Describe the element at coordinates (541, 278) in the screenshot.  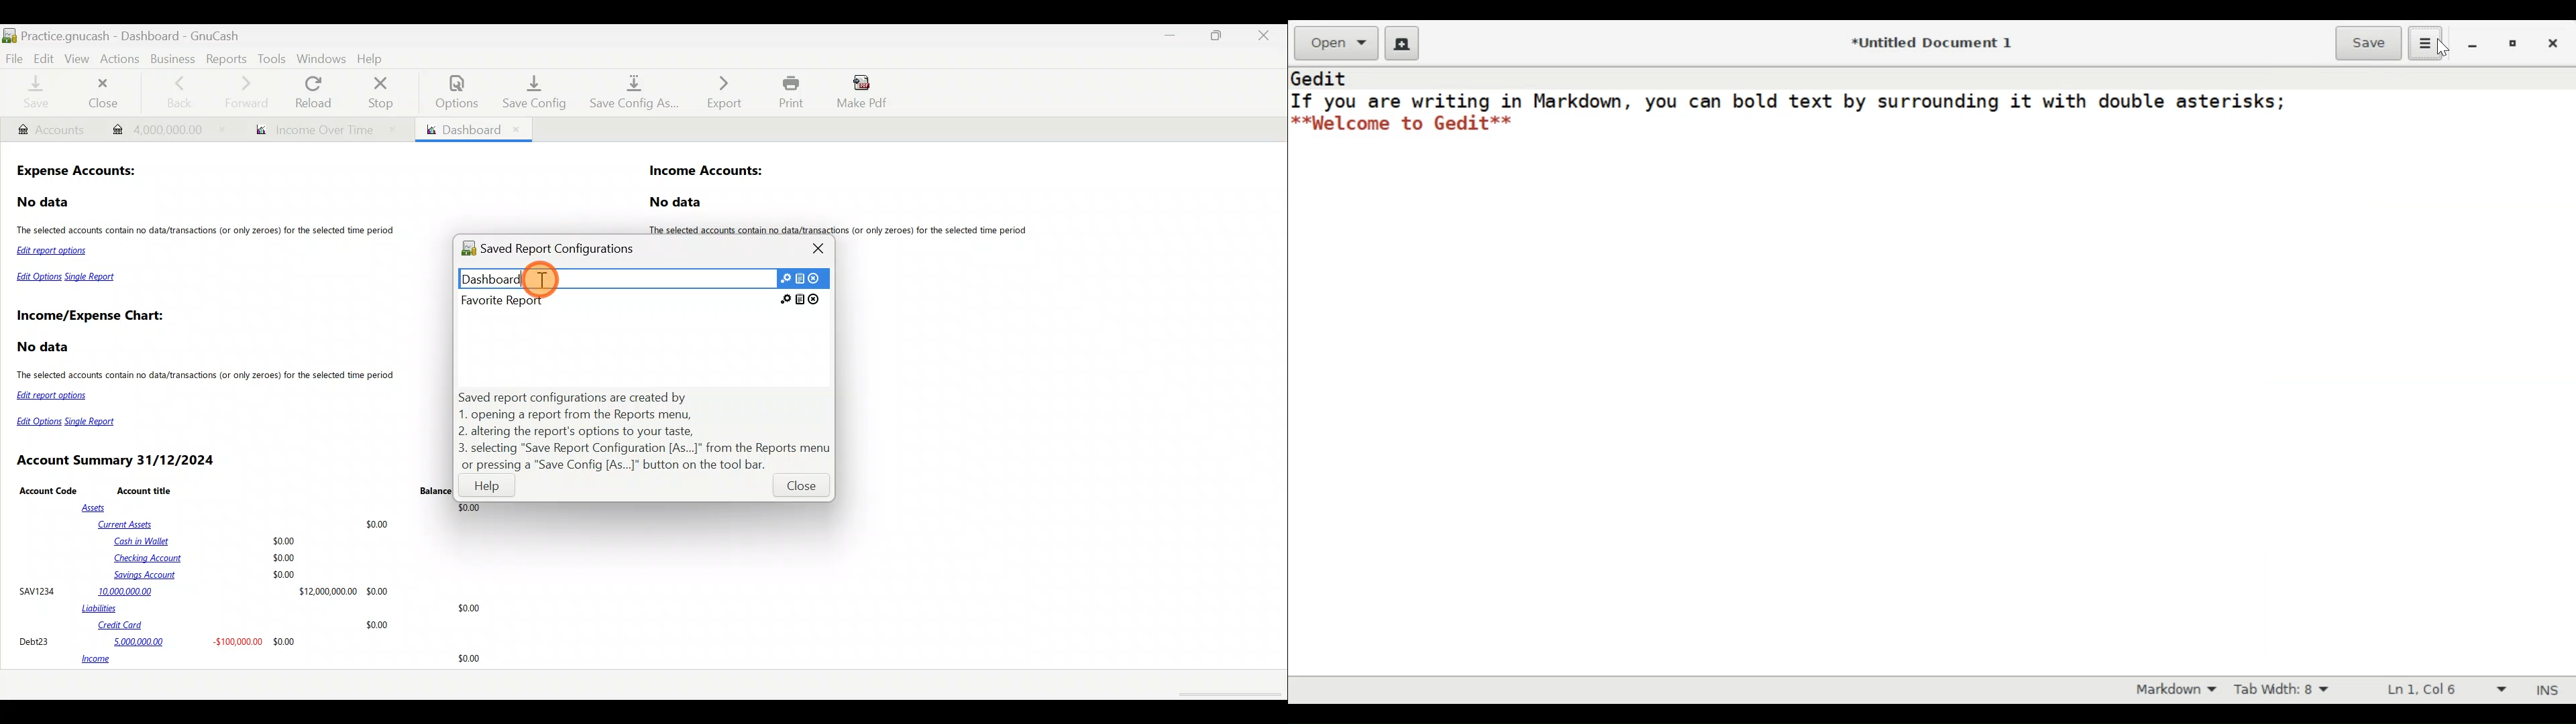
I see `Cursor` at that location.